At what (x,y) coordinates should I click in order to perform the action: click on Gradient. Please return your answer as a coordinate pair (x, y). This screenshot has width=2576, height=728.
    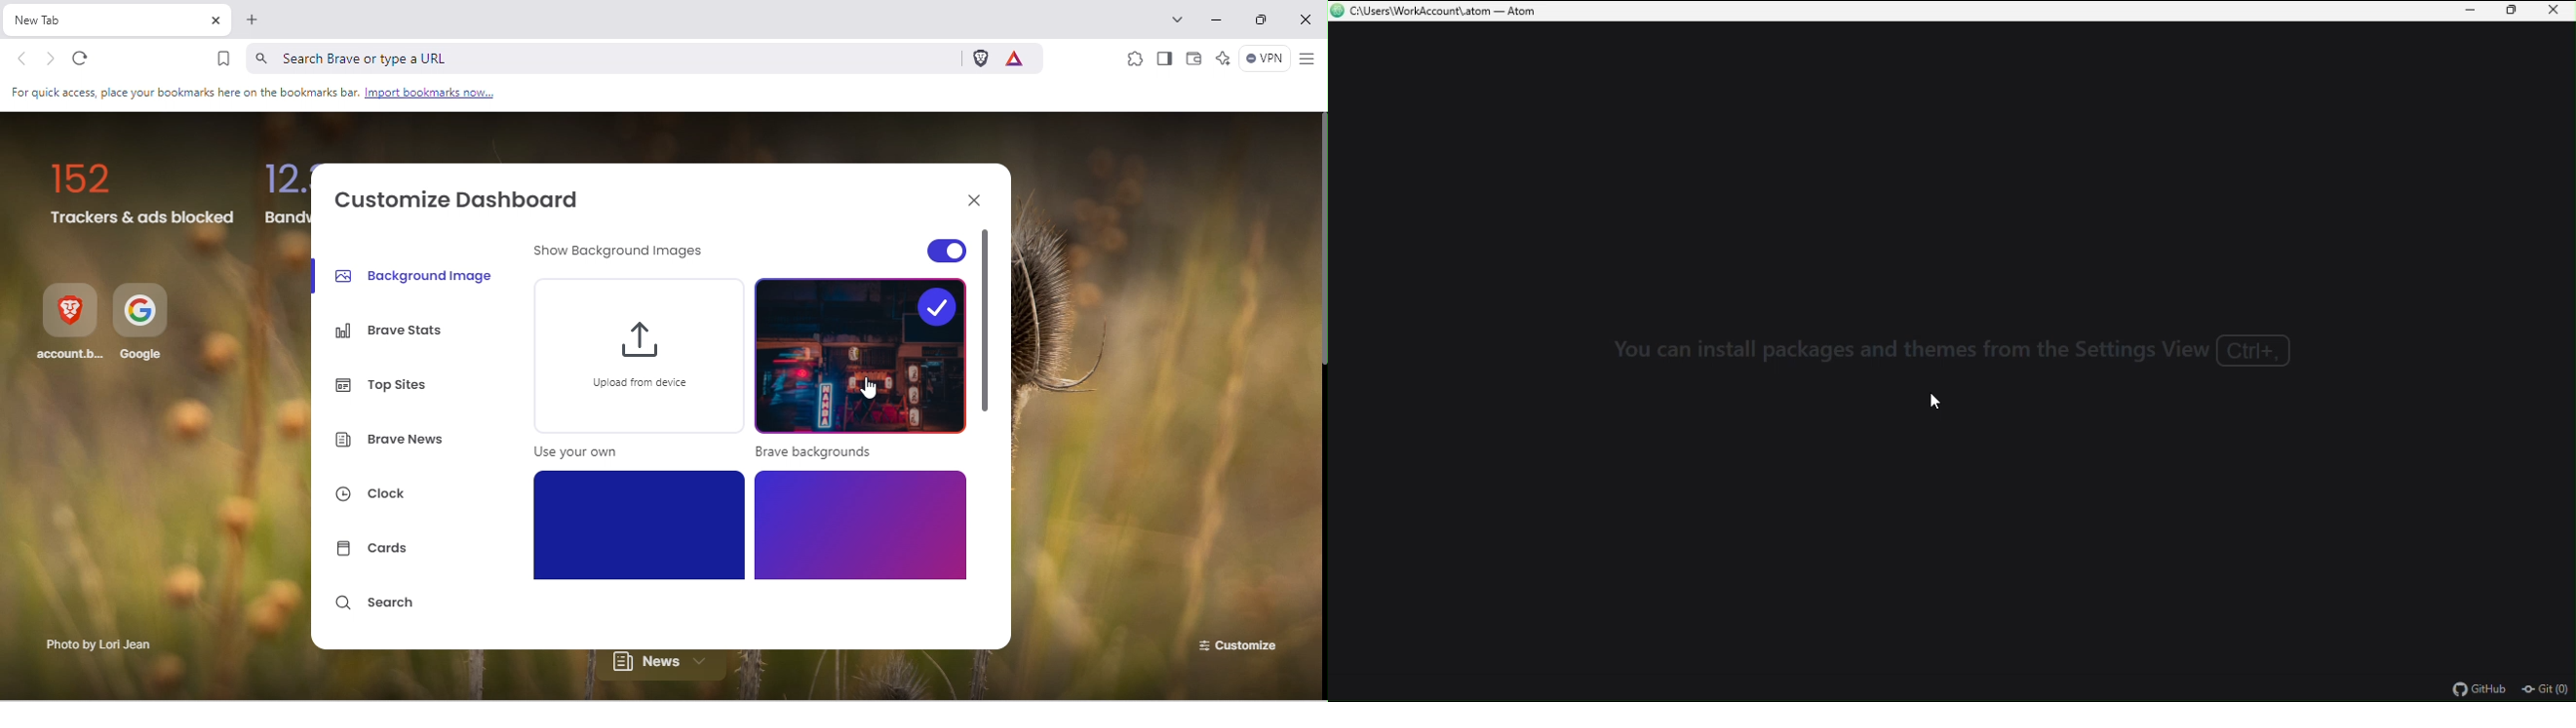
    Looking at the image, I should click on (860, 525).